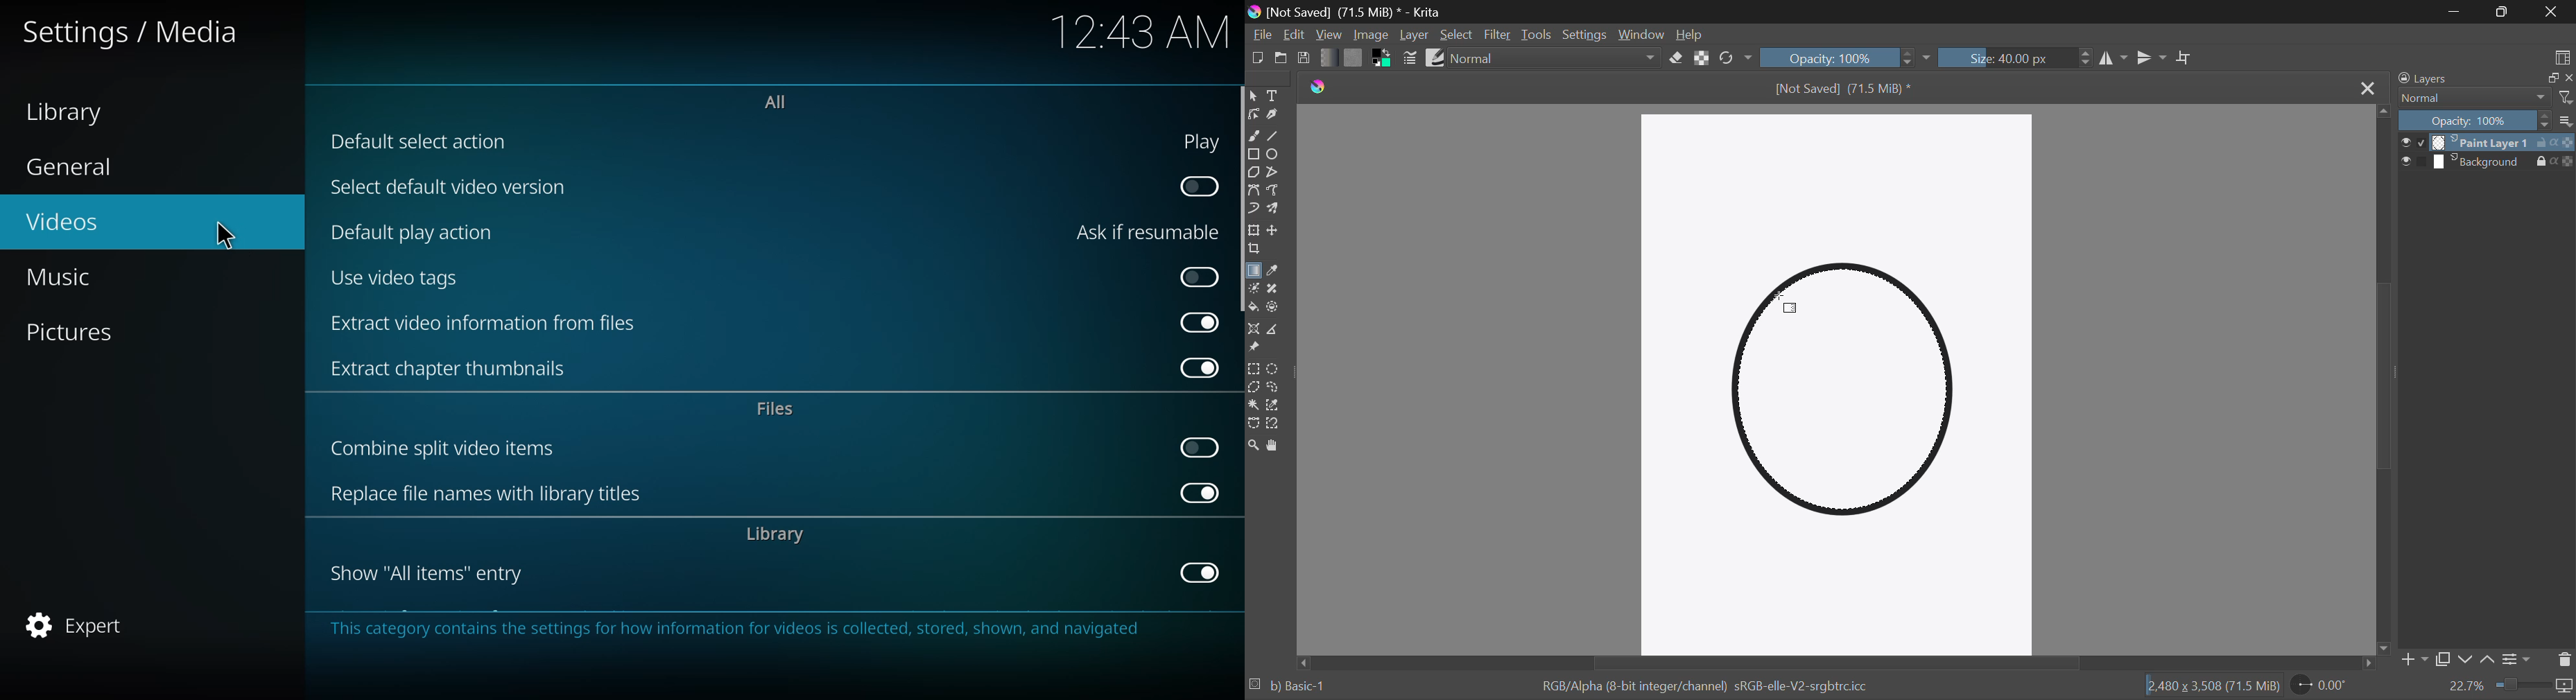 This screenshot has height=700, width=2576. What do you see at coordinates (2552, 77) in the screenshot?
I see `copy` at bounding box center [2552, 77].